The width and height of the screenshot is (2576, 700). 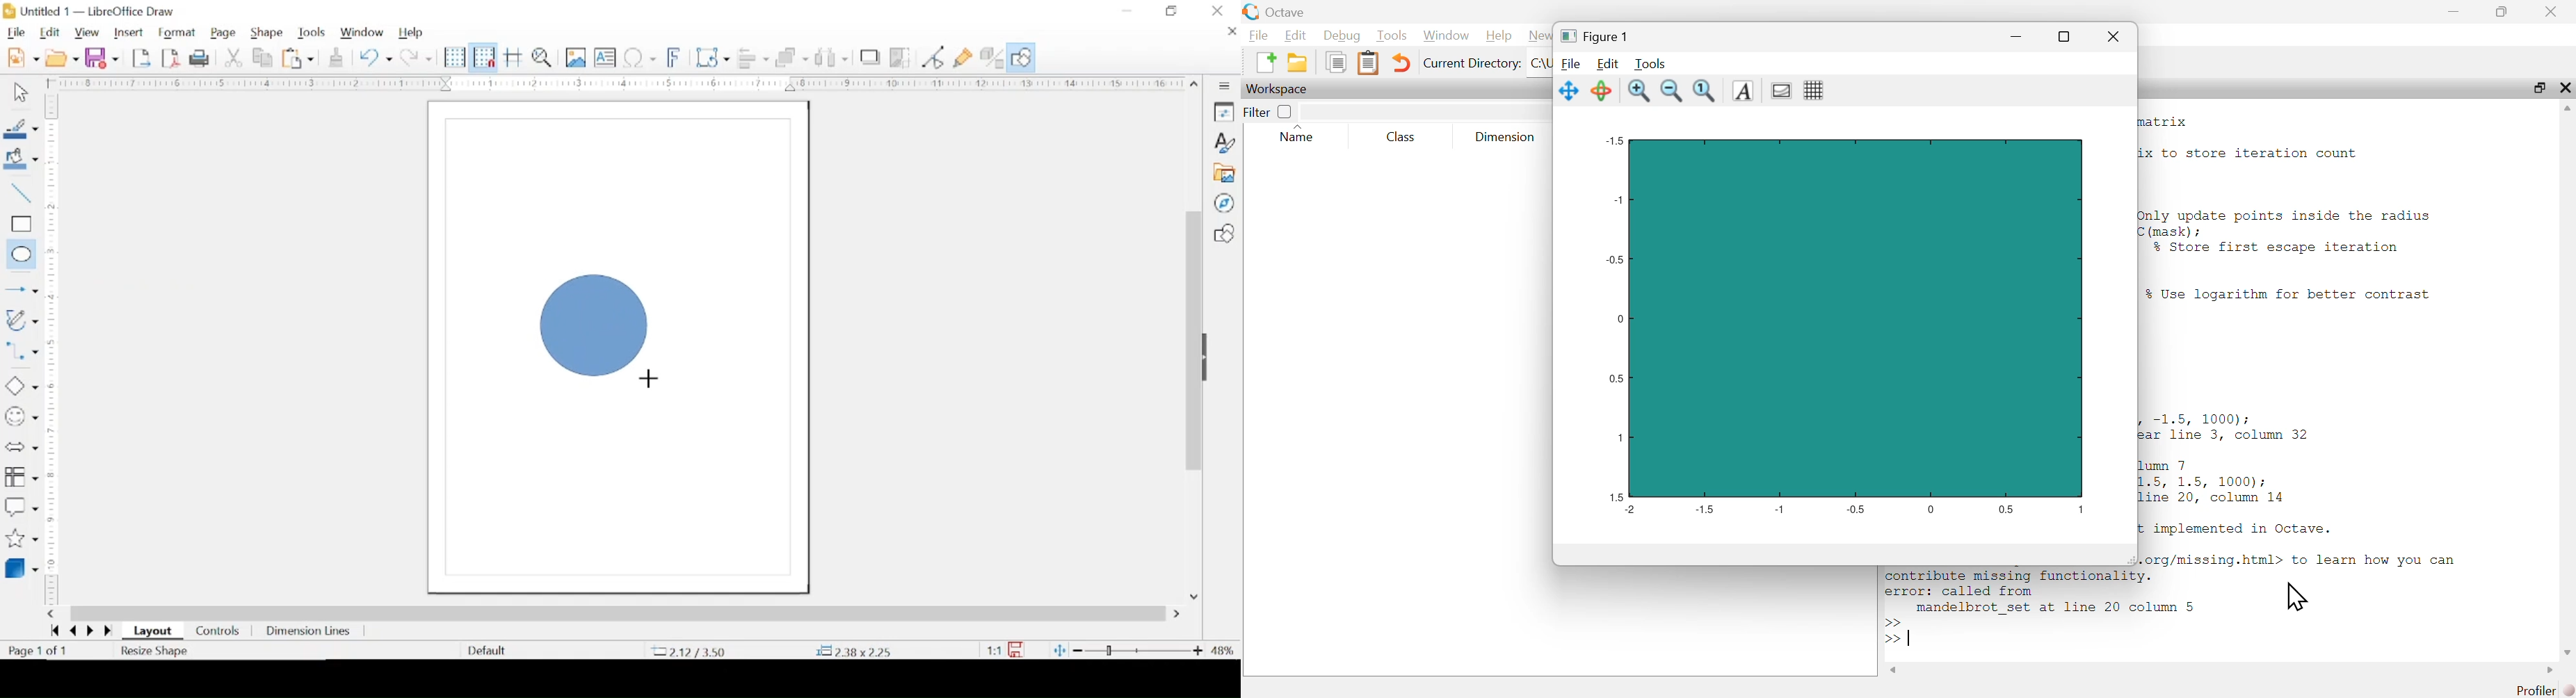 I want to click on fill color, so click(x=23, y=159).